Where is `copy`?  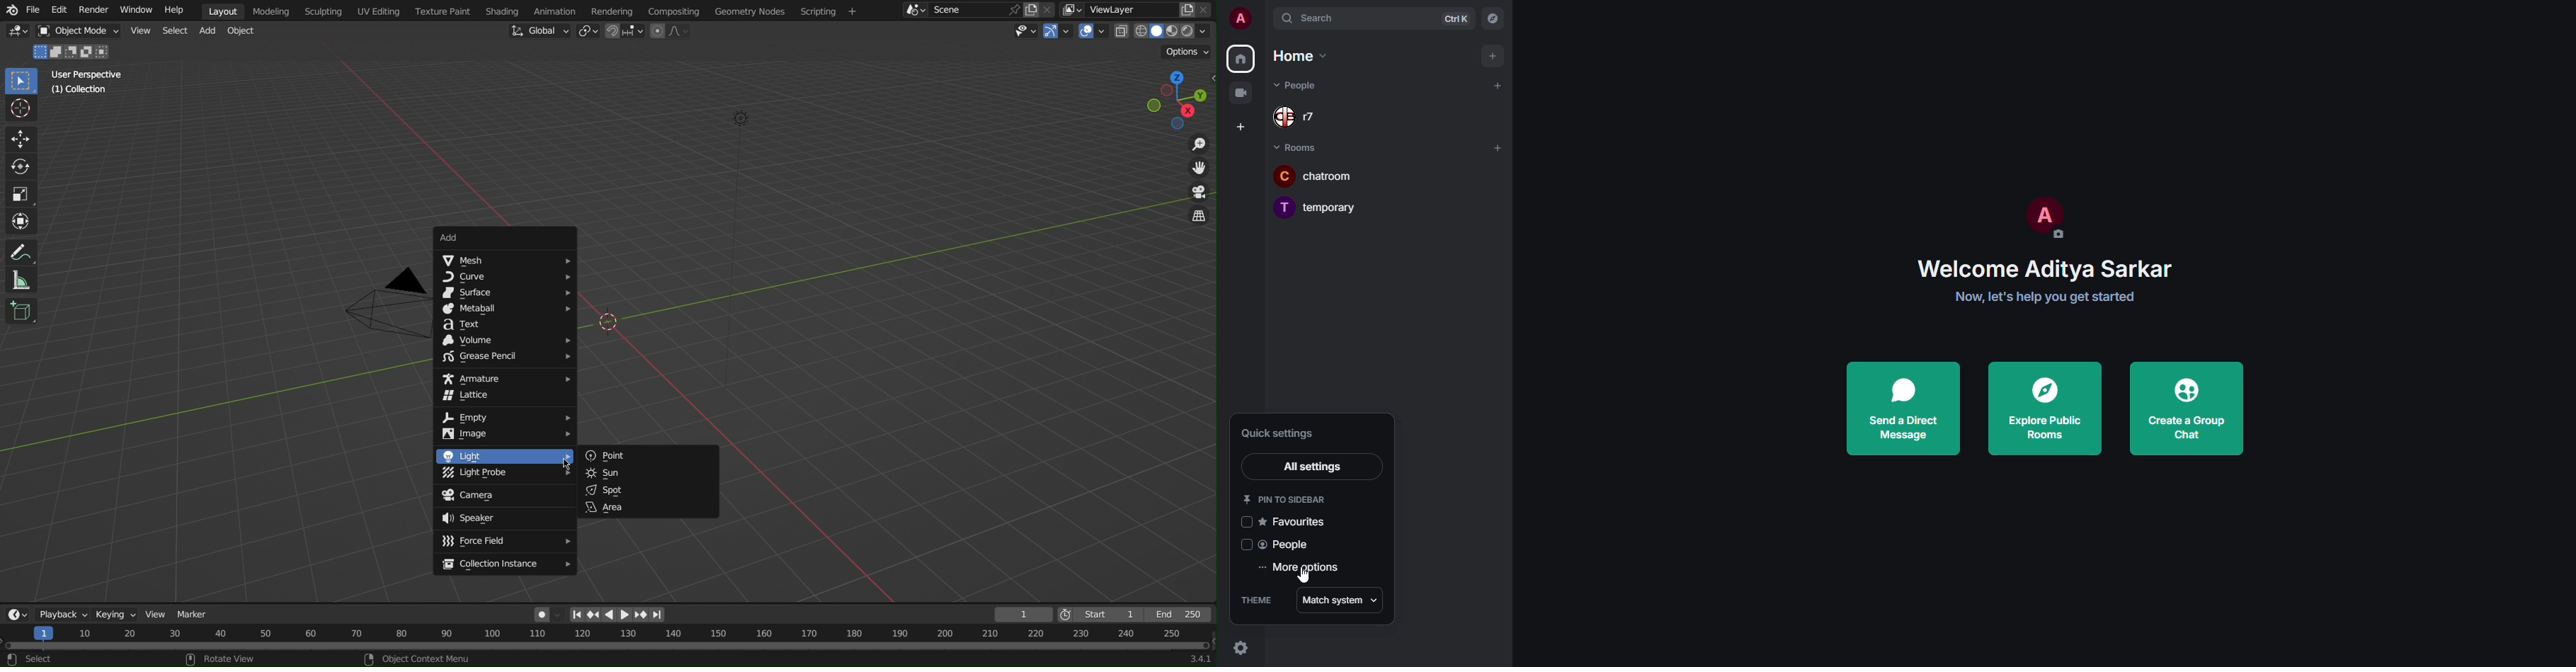
copy is located at coordinates (1031, 10).